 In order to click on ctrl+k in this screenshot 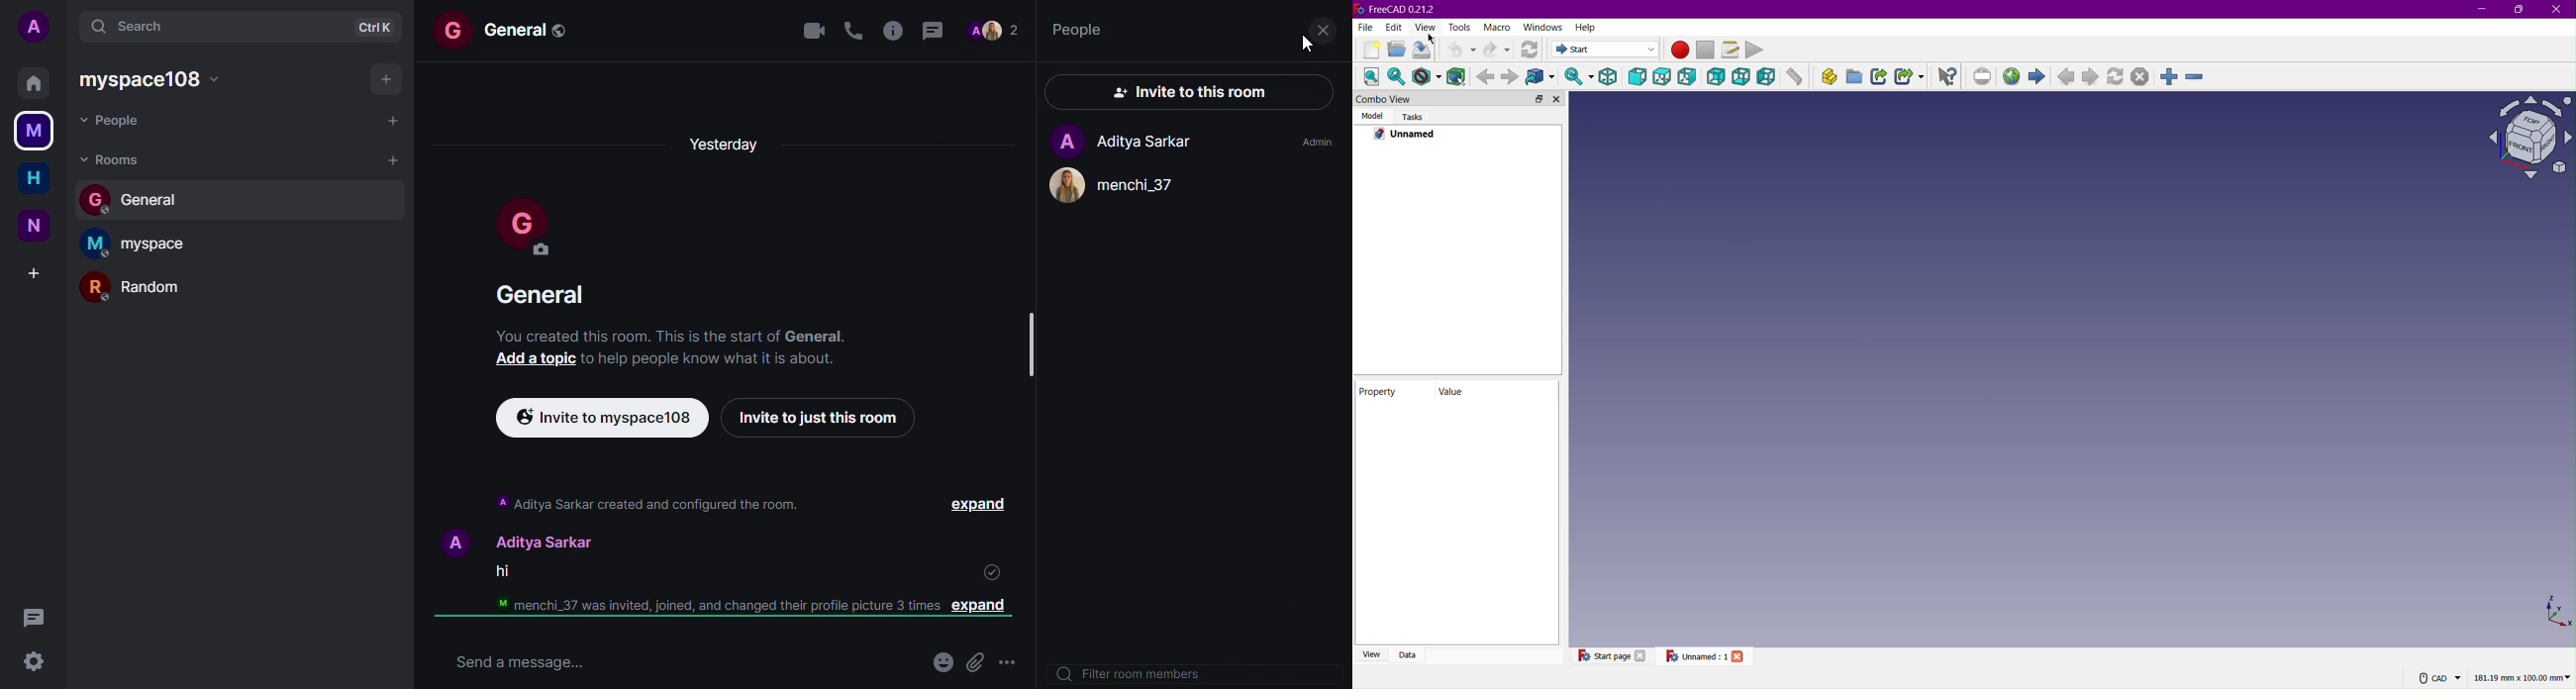, I will do `click(380, 23)`.